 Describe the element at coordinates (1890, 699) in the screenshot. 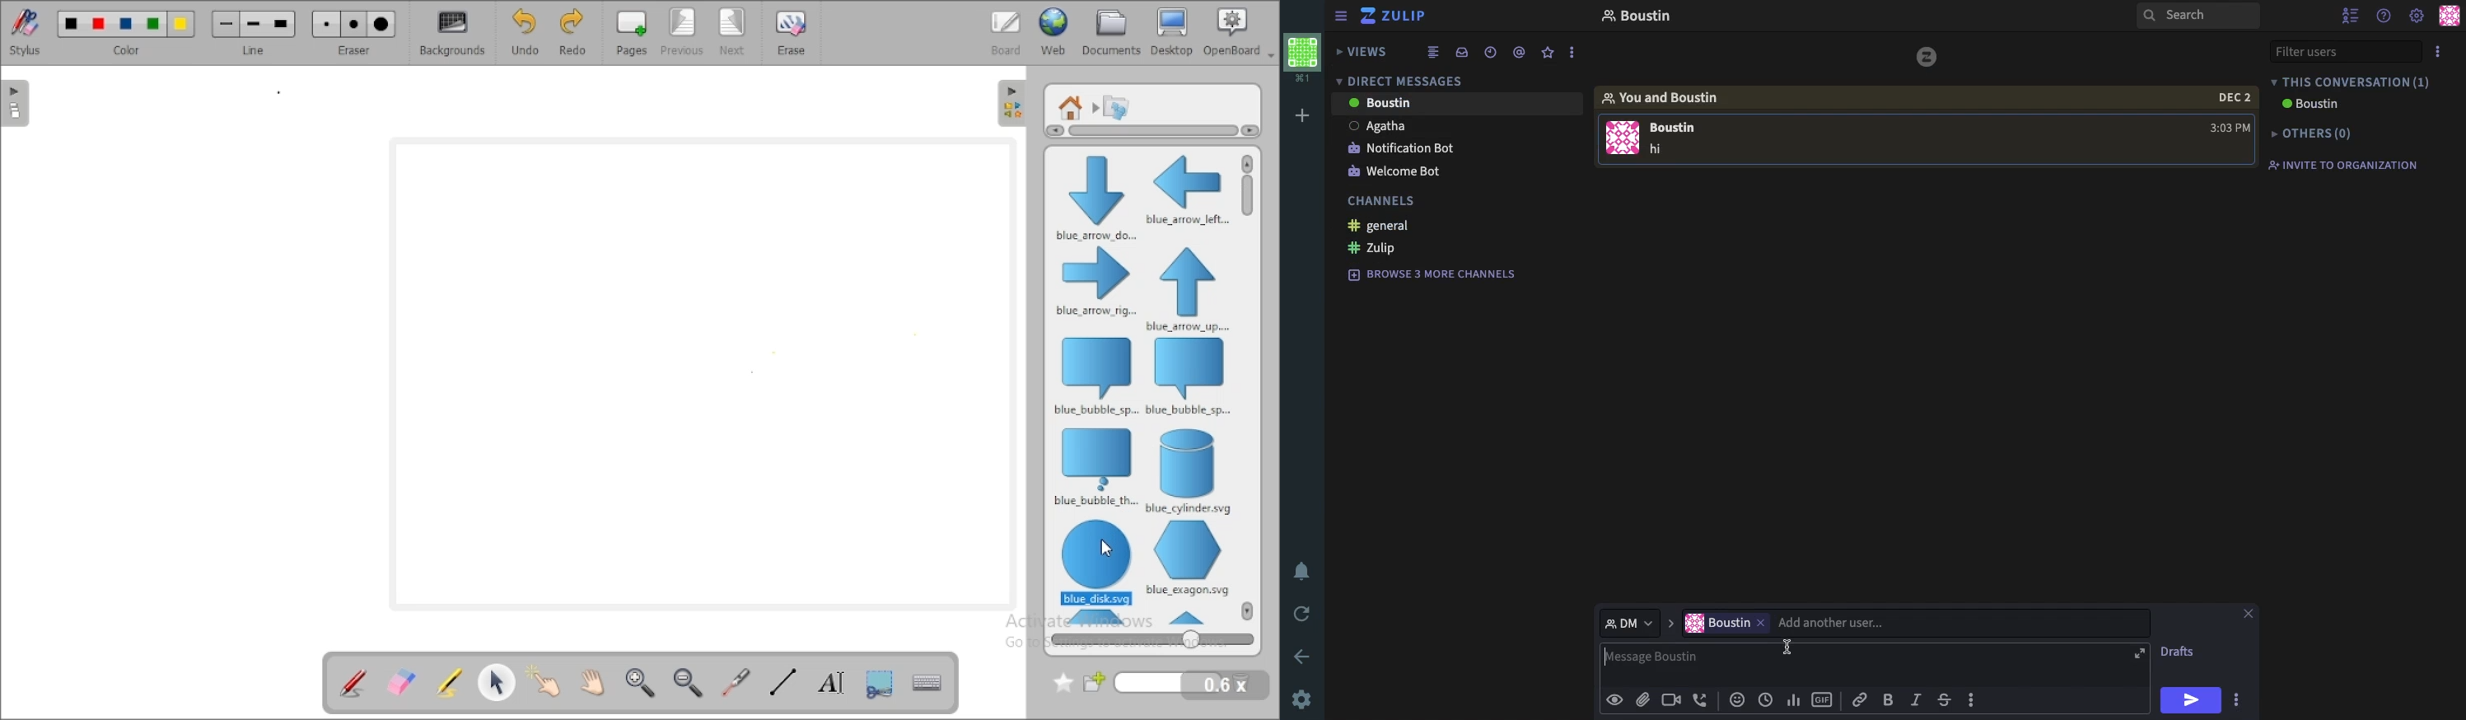

I see `bold` at that location.